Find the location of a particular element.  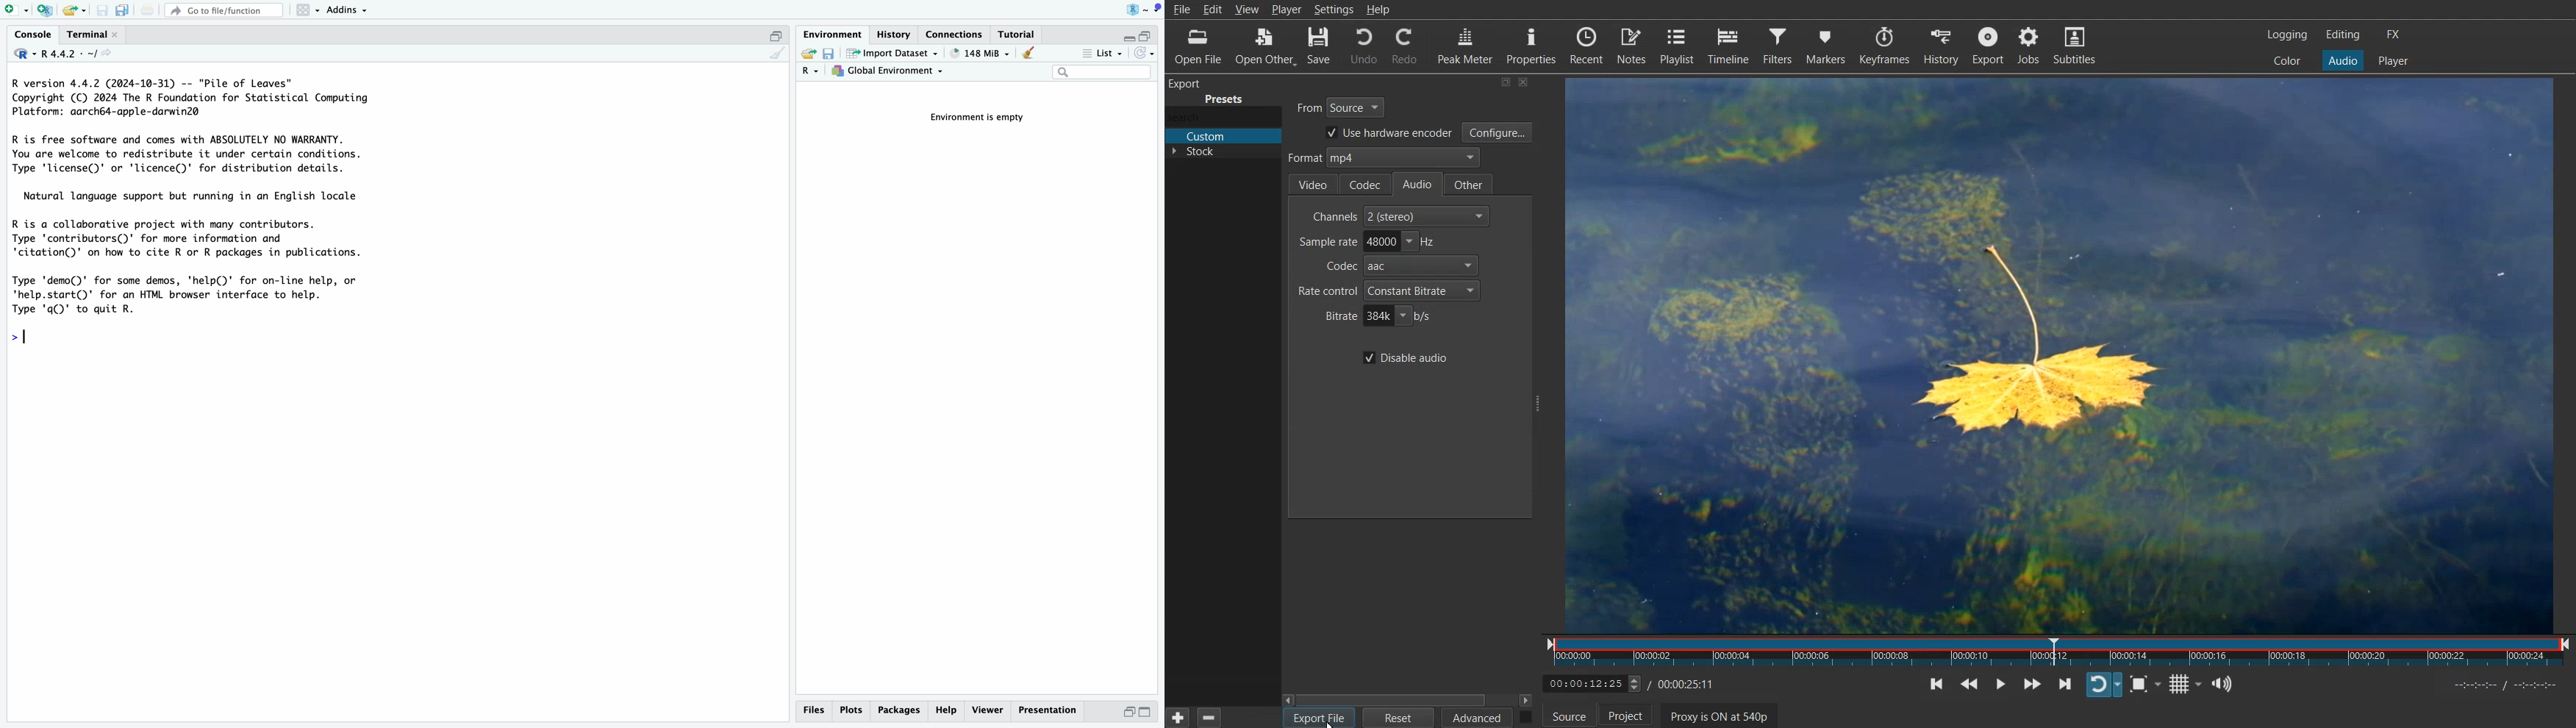

typing cursor is located at coordinates (29, 335).